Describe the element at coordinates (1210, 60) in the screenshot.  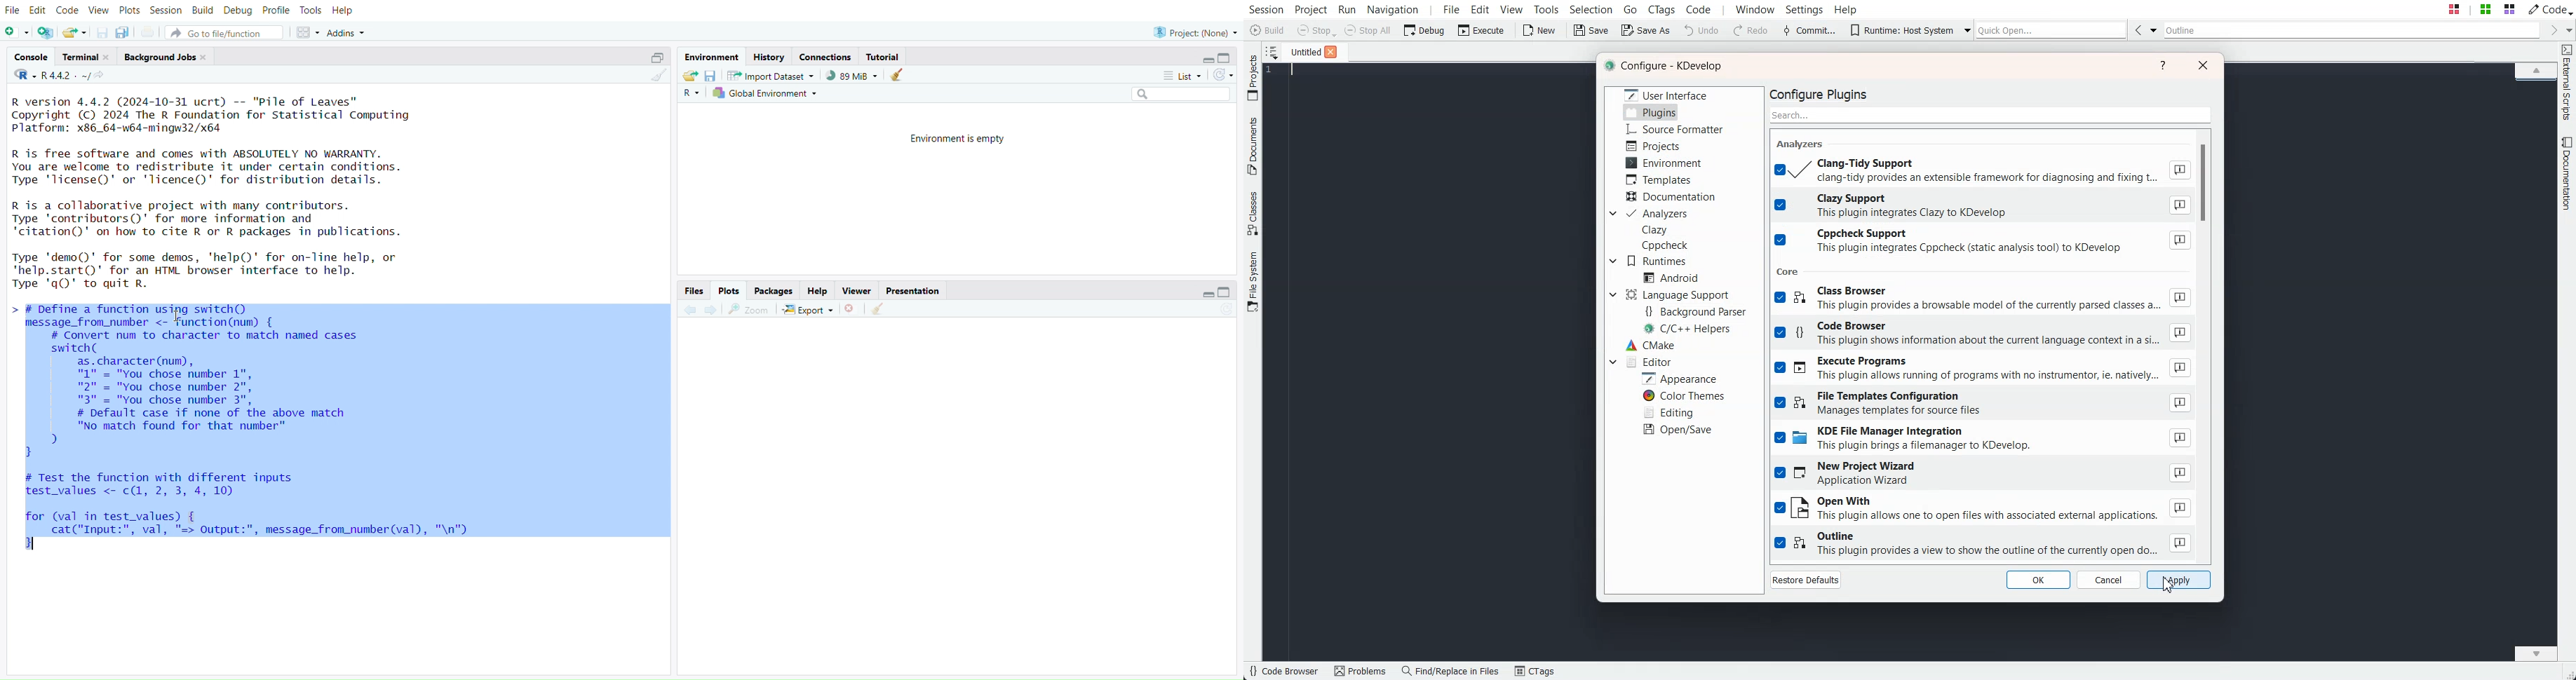
I see `Minimize` at that location.